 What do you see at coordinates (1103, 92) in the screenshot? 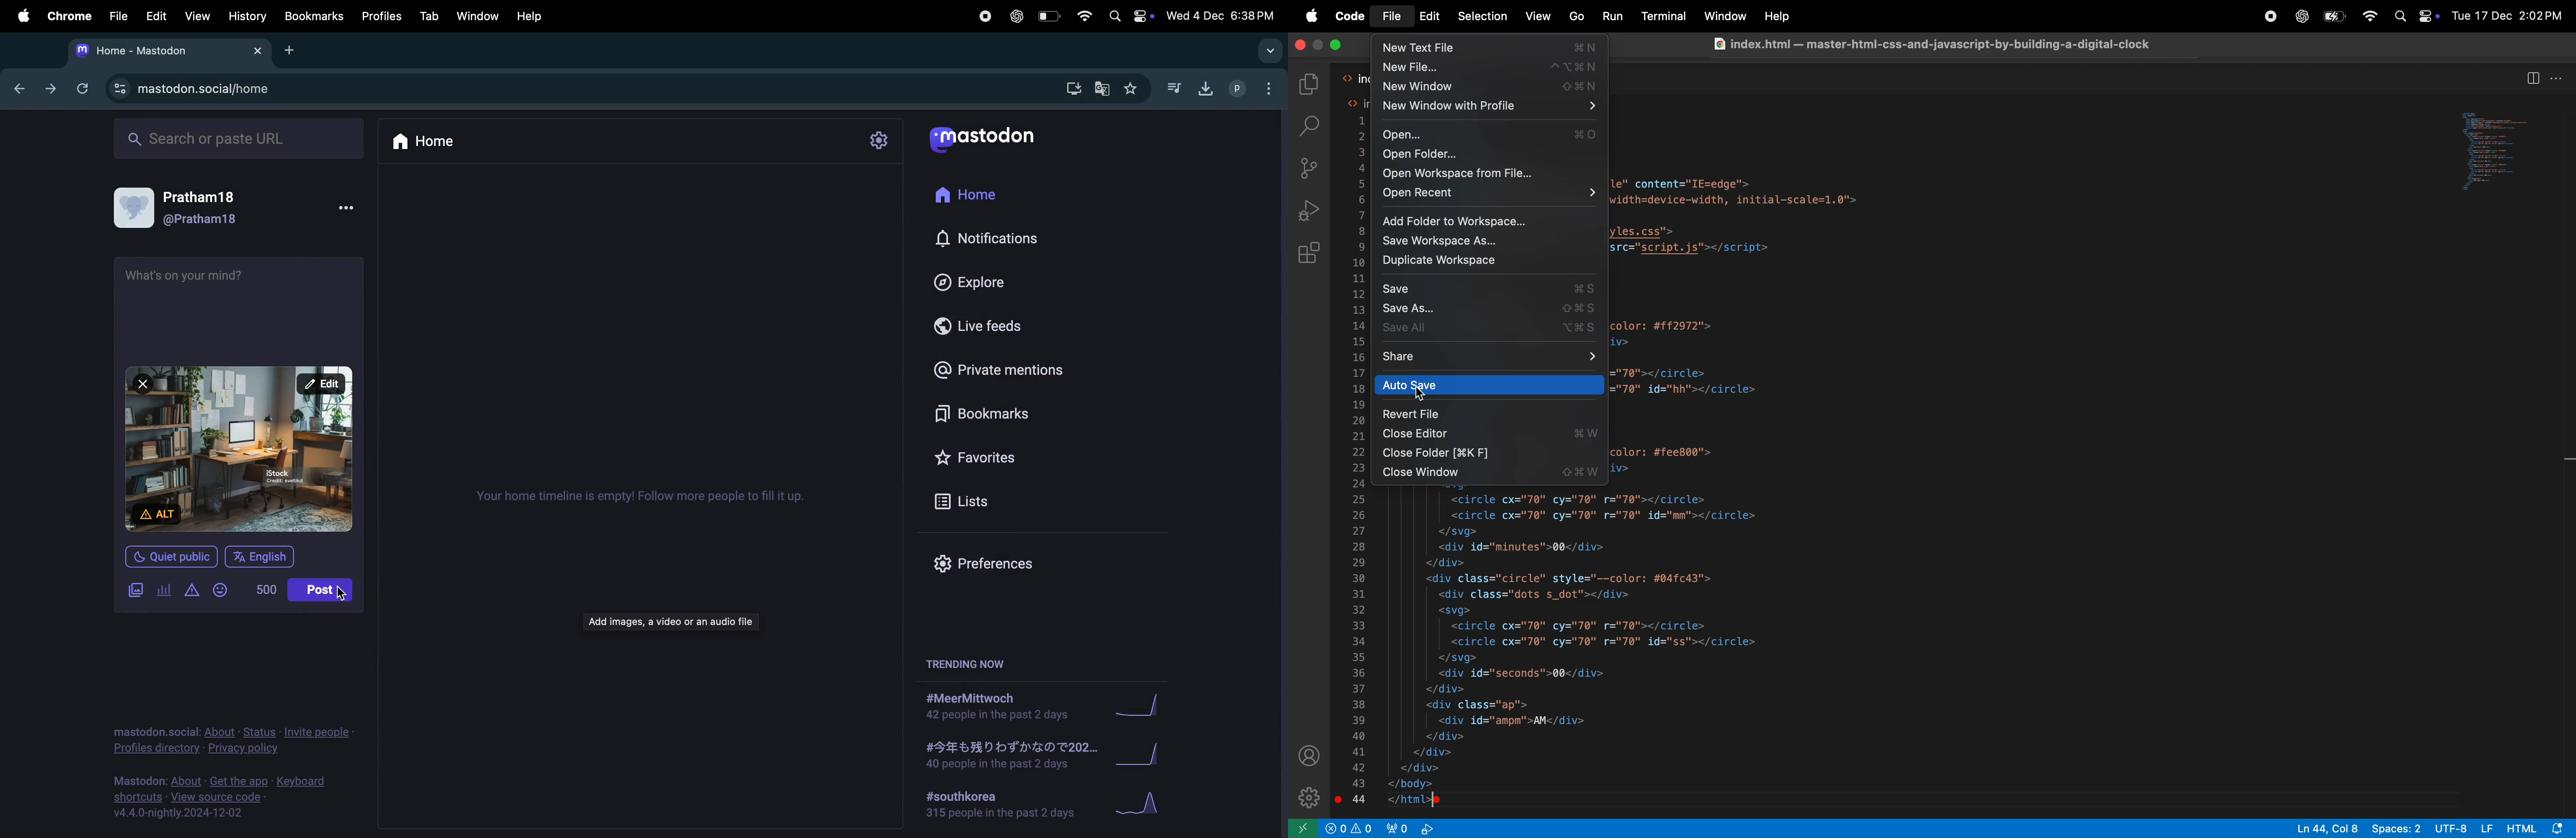
I see `translate` at bounding box center [1103, 92].